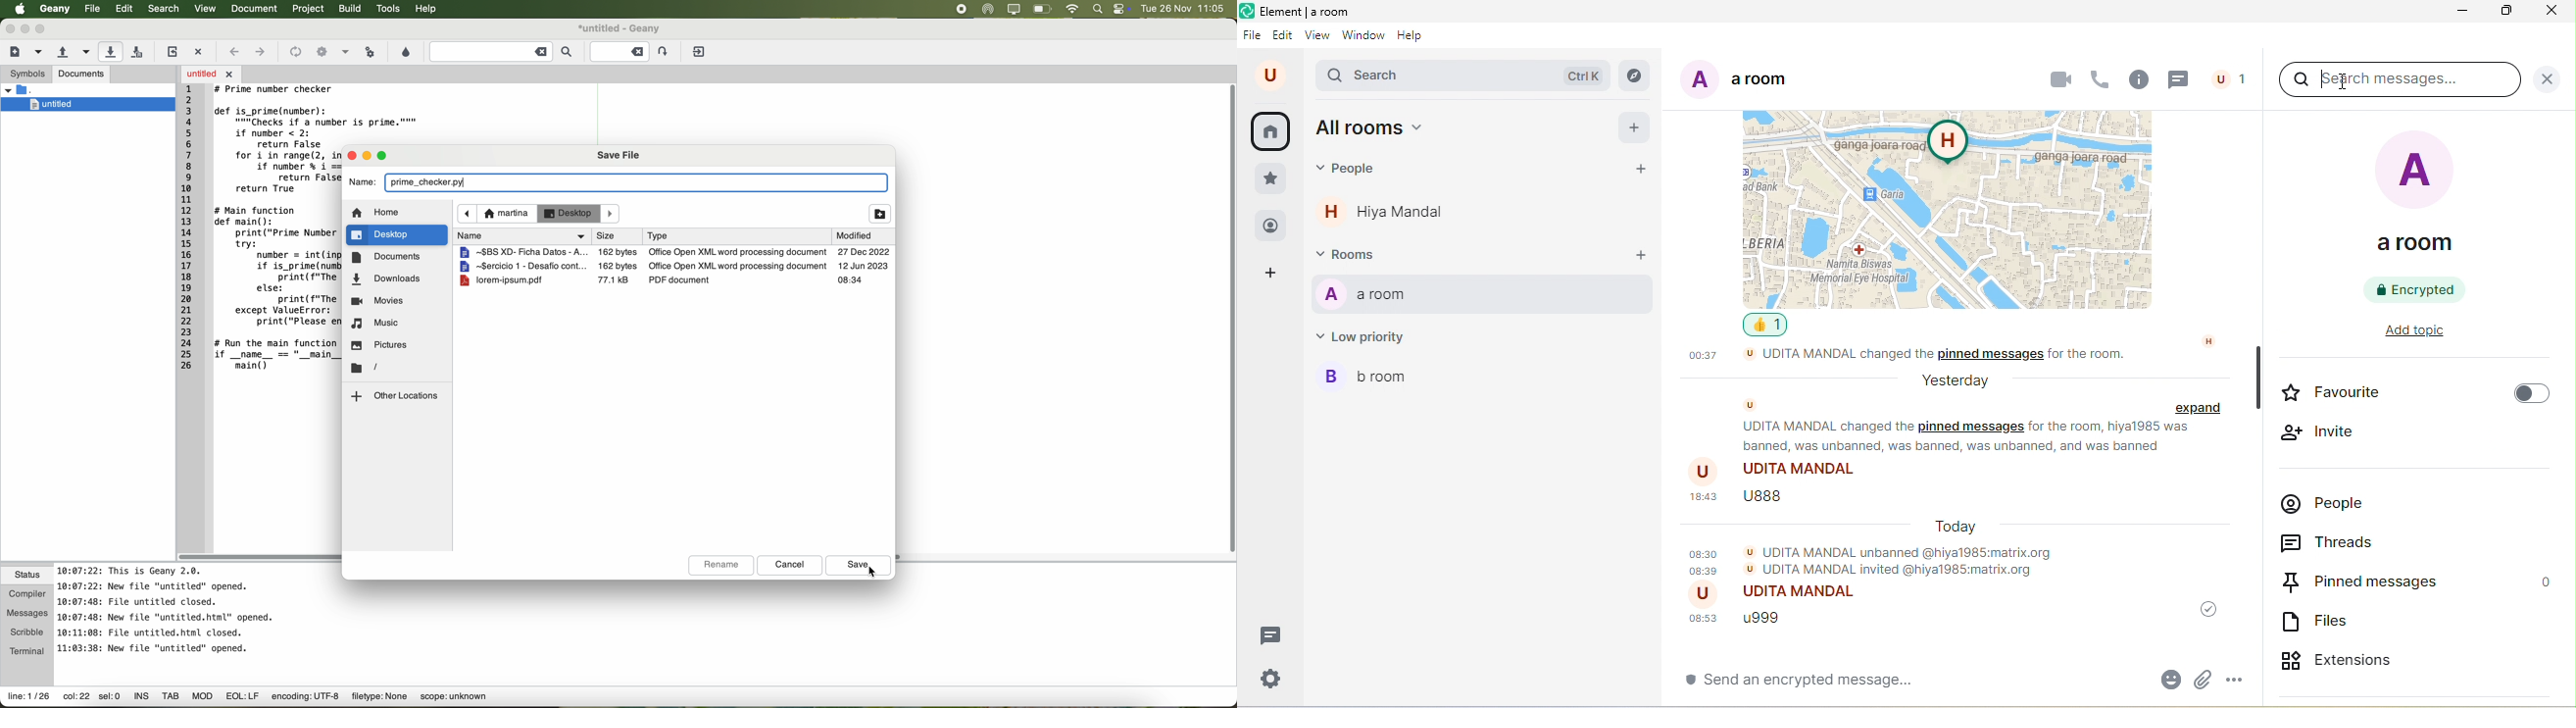 The image size is (2576, 728). I want to click on all rooms, so click(1375, 130).